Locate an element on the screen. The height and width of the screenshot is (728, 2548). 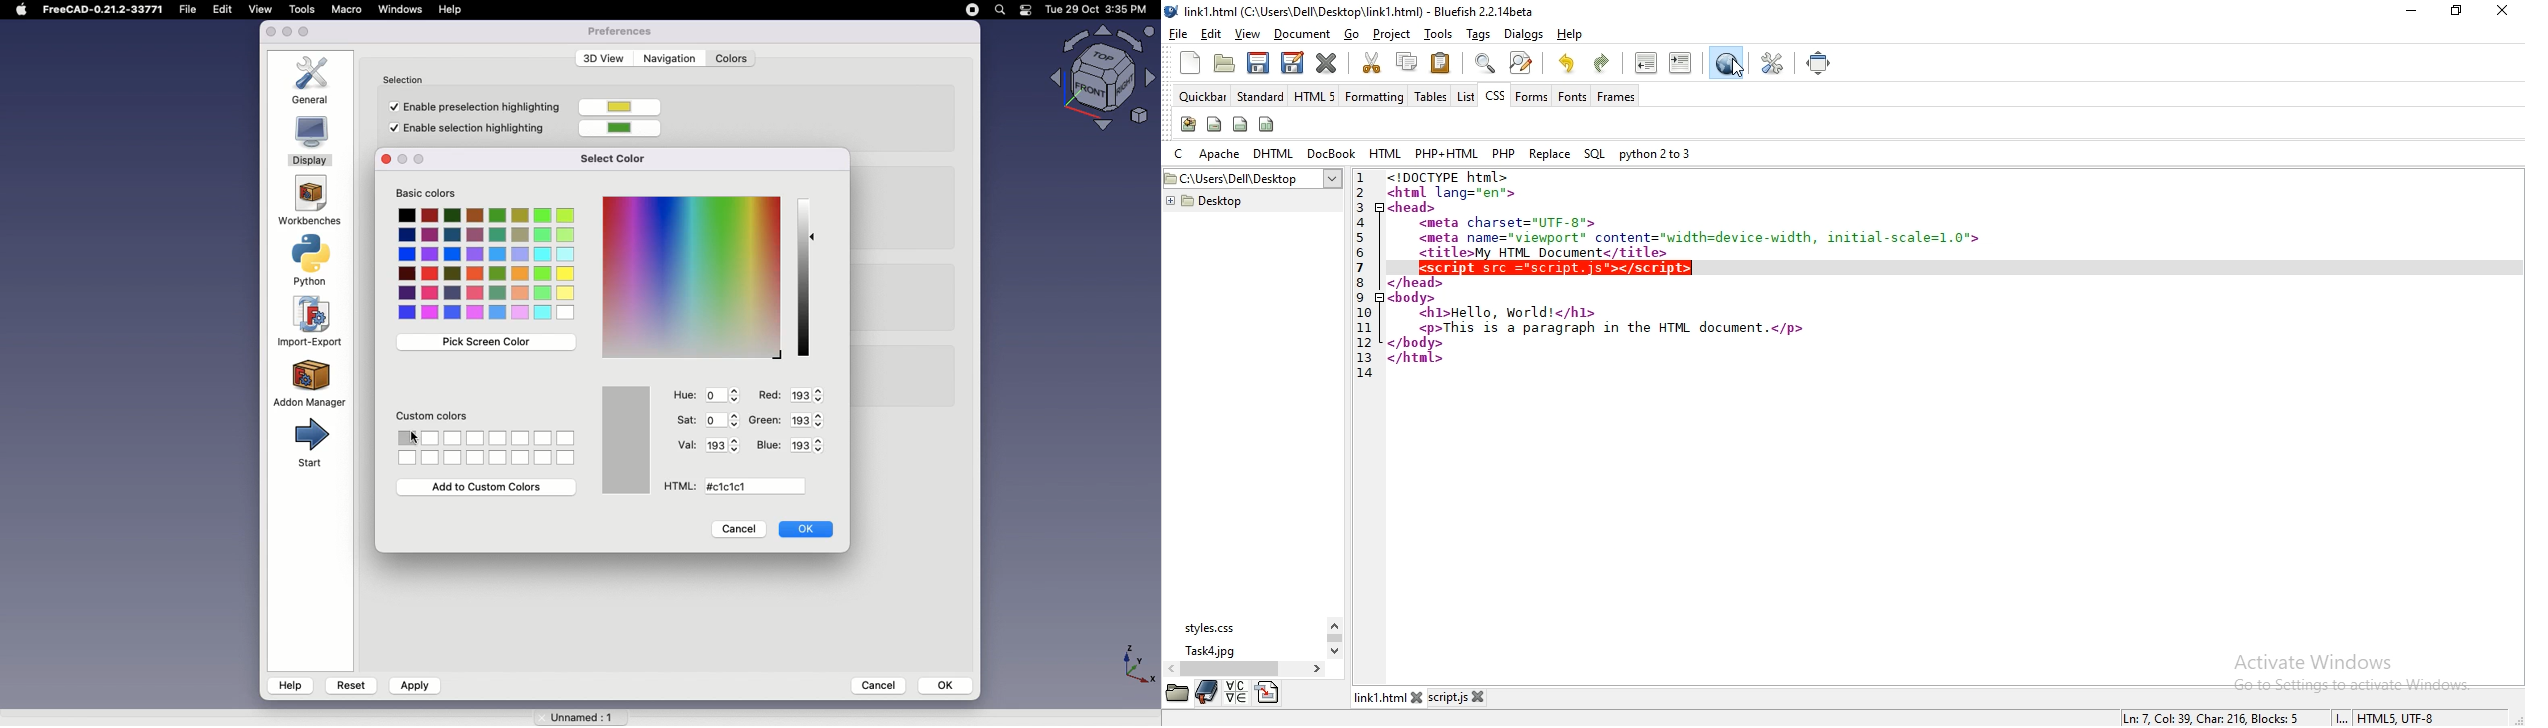
Ok is located at coordinates (809, 529).